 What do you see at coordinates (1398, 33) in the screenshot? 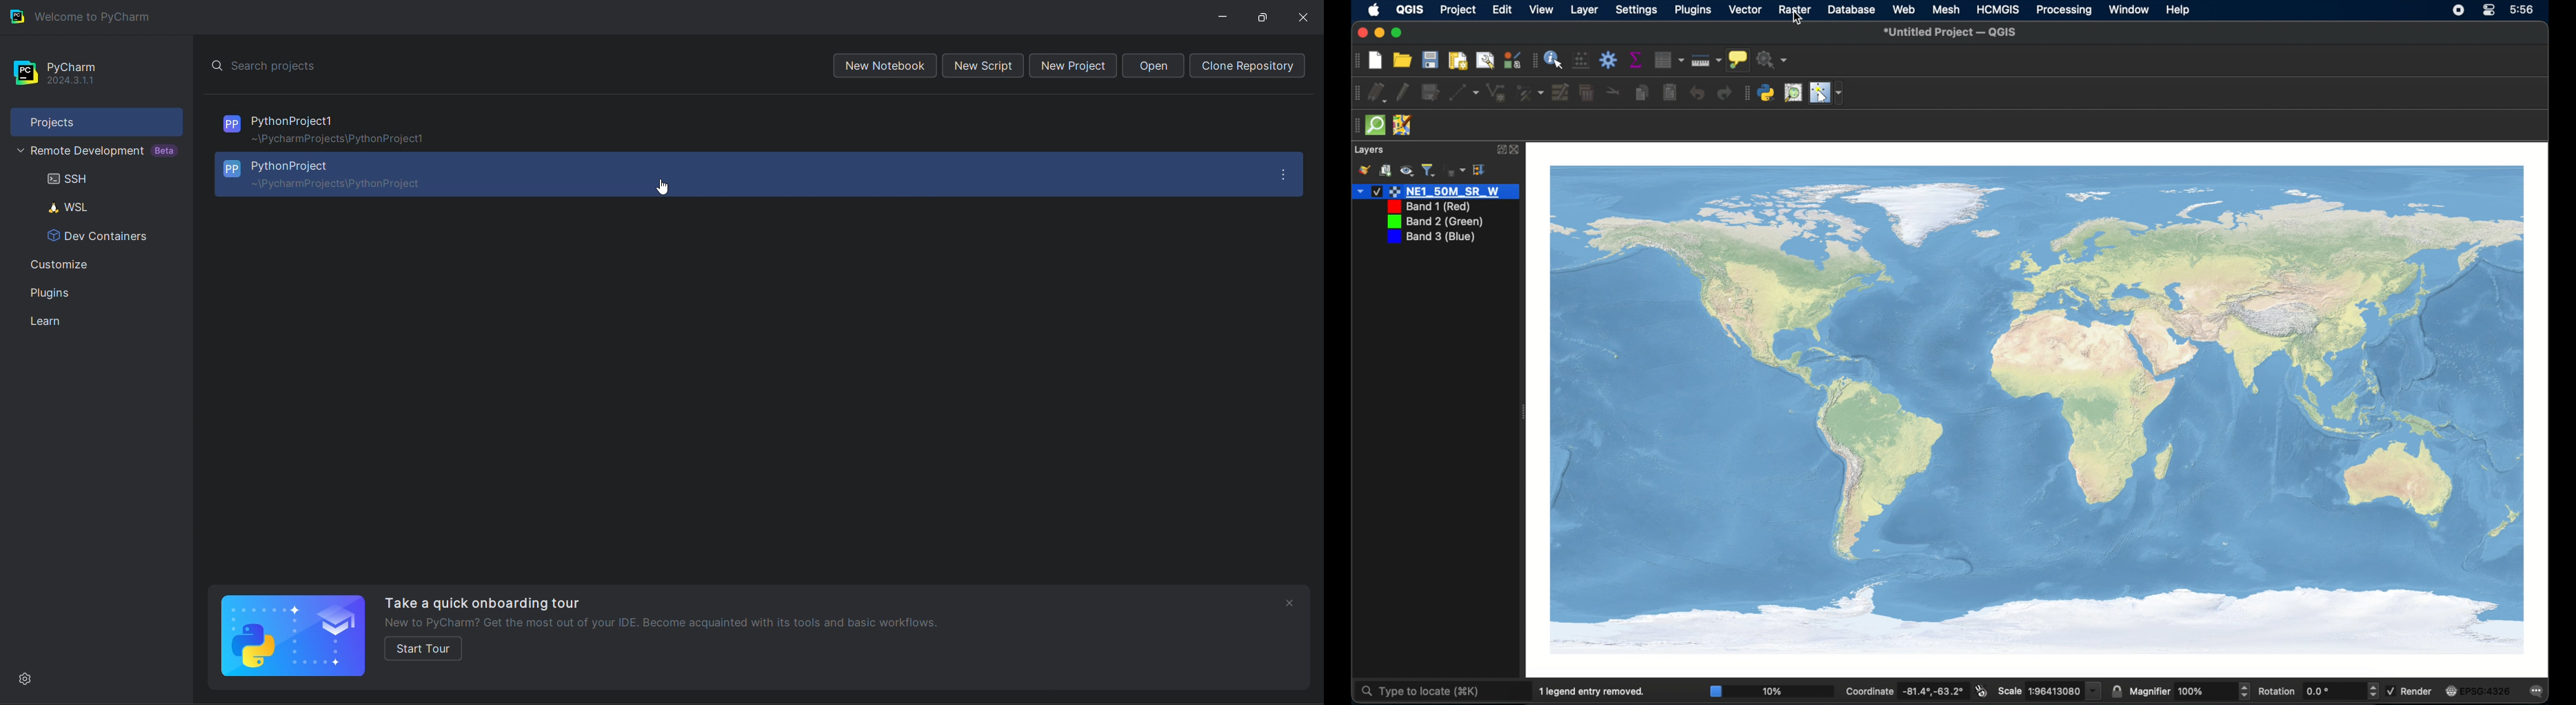
I see `maximize` at bounding box center [1398, 33].